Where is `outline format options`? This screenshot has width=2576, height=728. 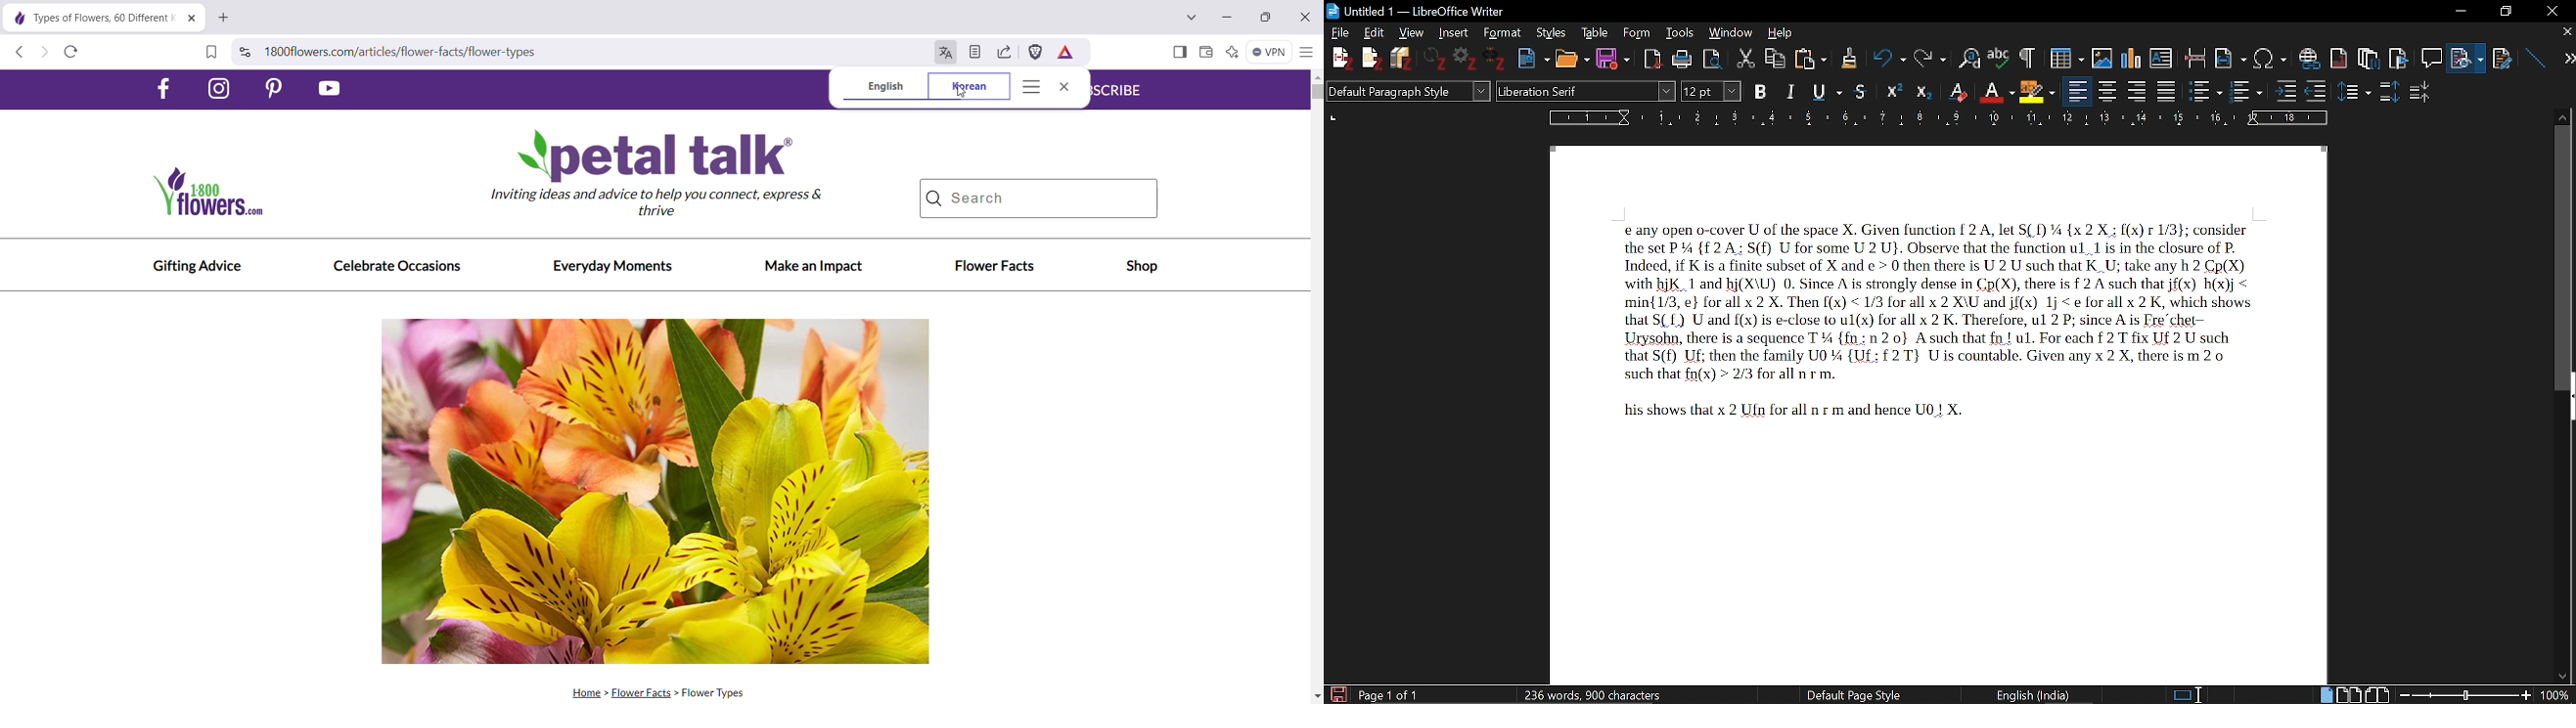
outline format options is located at coordinates (2321, 91).